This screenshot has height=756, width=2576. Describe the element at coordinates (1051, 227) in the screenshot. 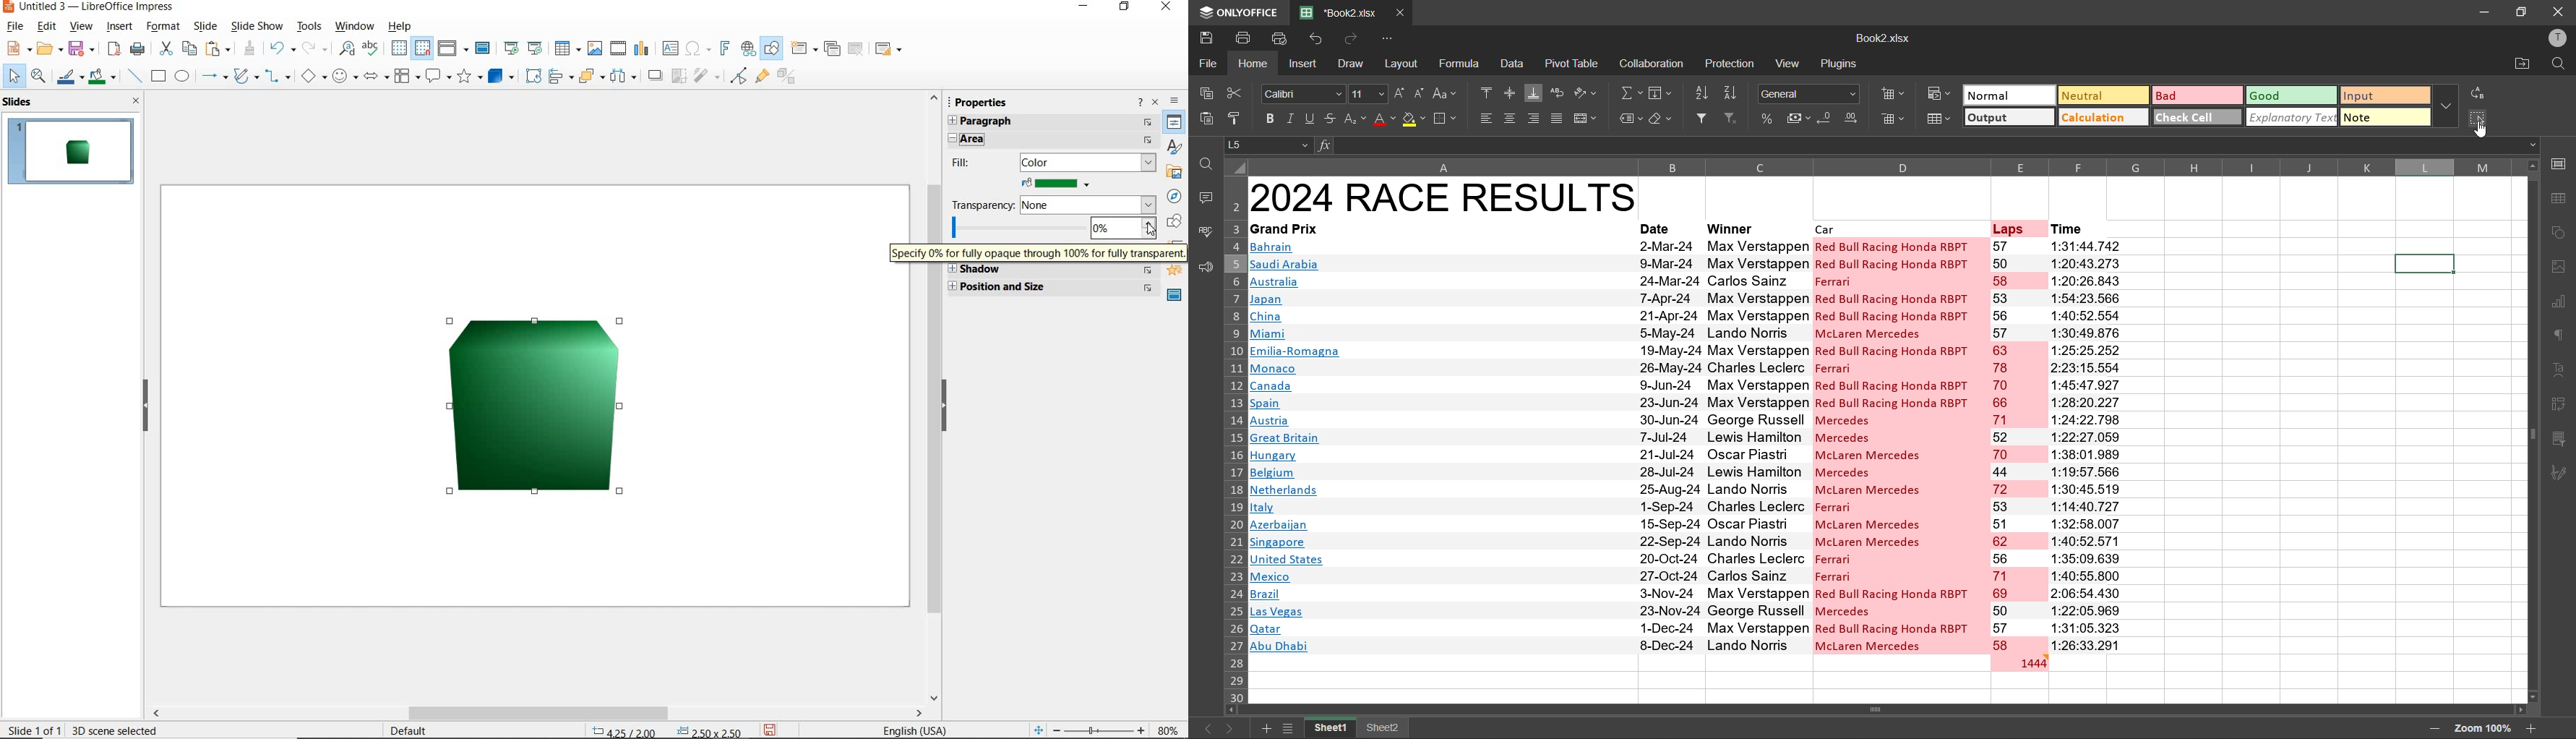

I see `OPACITY SCALE: 0%` at that location.